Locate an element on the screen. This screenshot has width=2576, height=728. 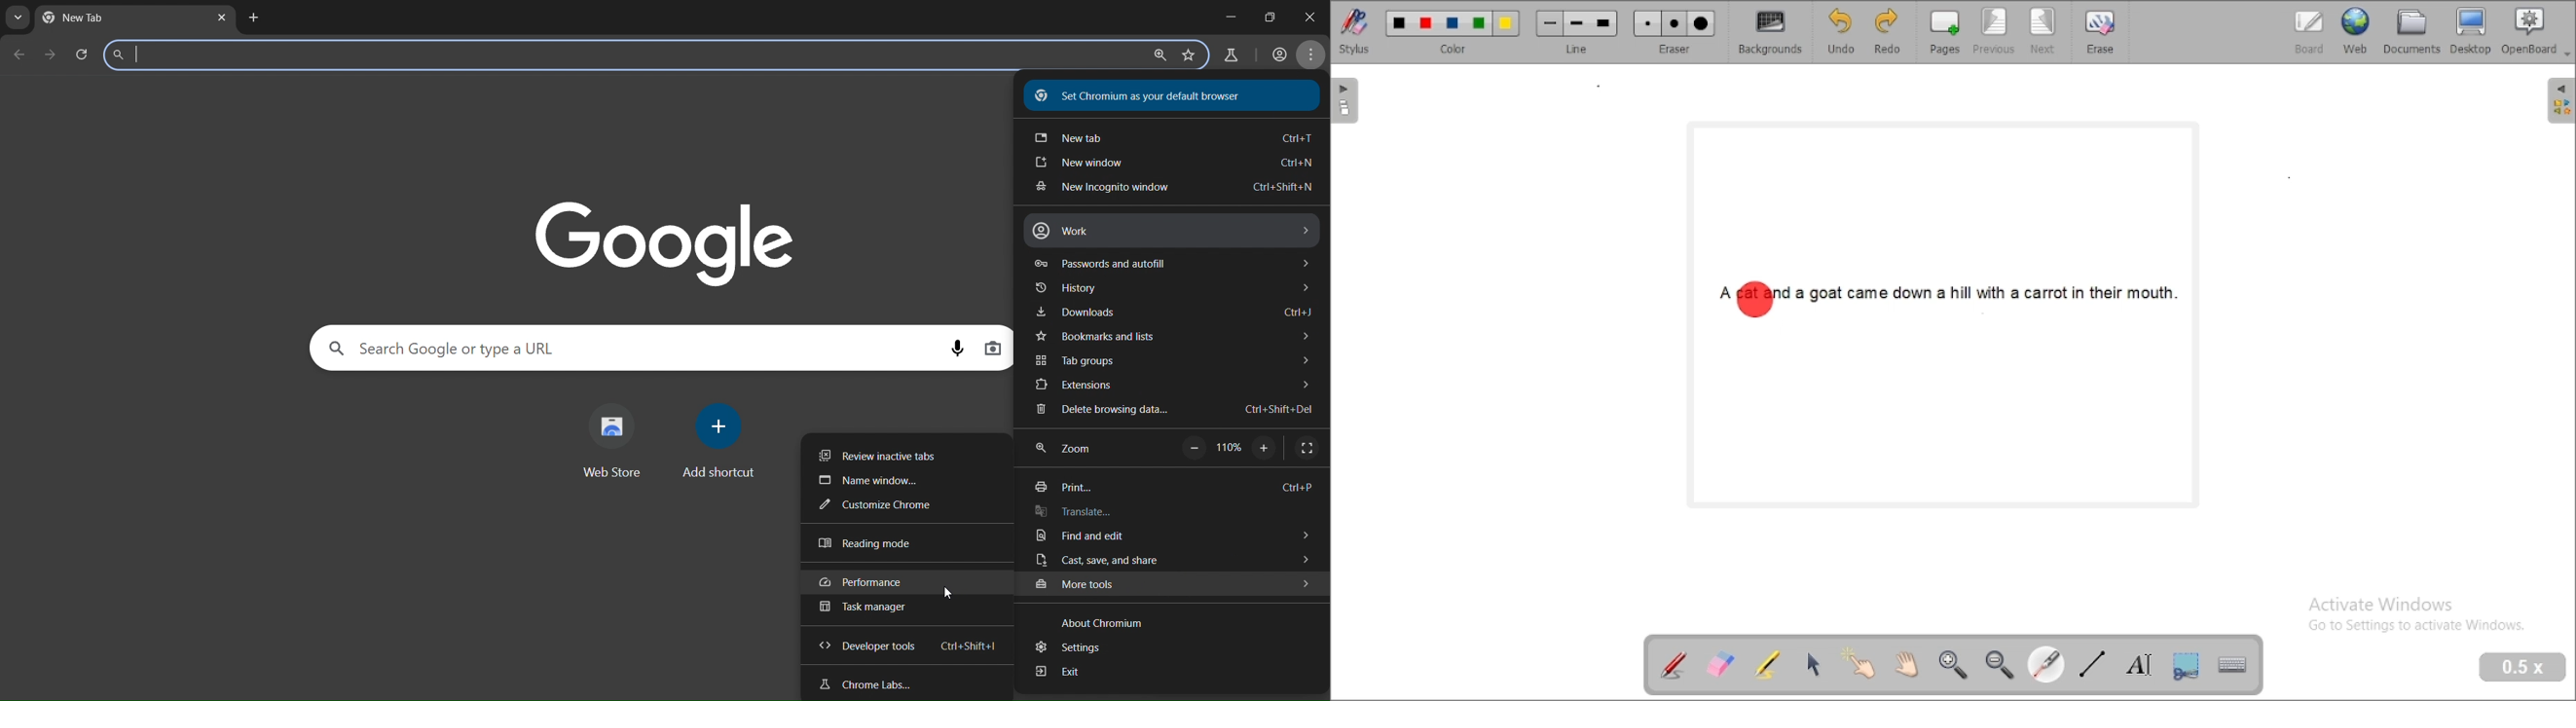
web store is located at coordinates (612, 440).